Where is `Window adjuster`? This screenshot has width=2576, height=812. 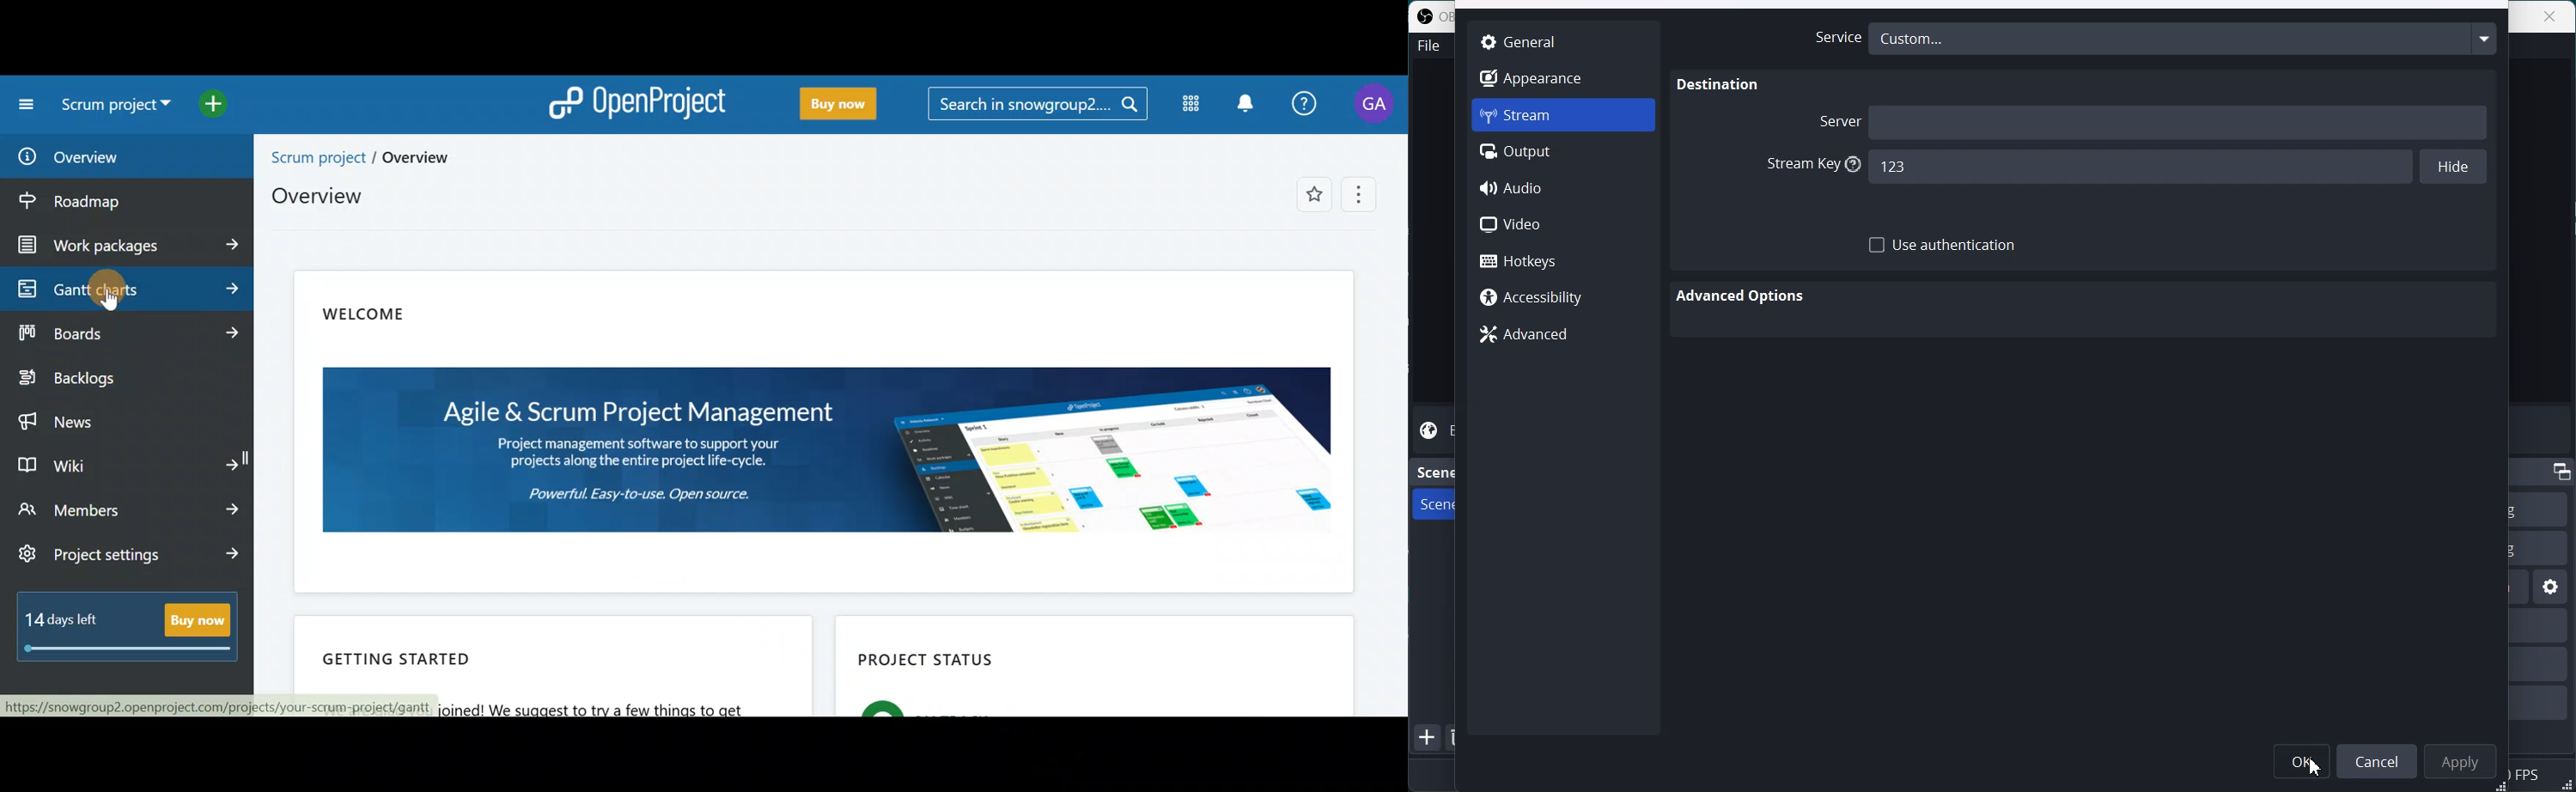 Window adjuster is located at coordinates (2502, 786).